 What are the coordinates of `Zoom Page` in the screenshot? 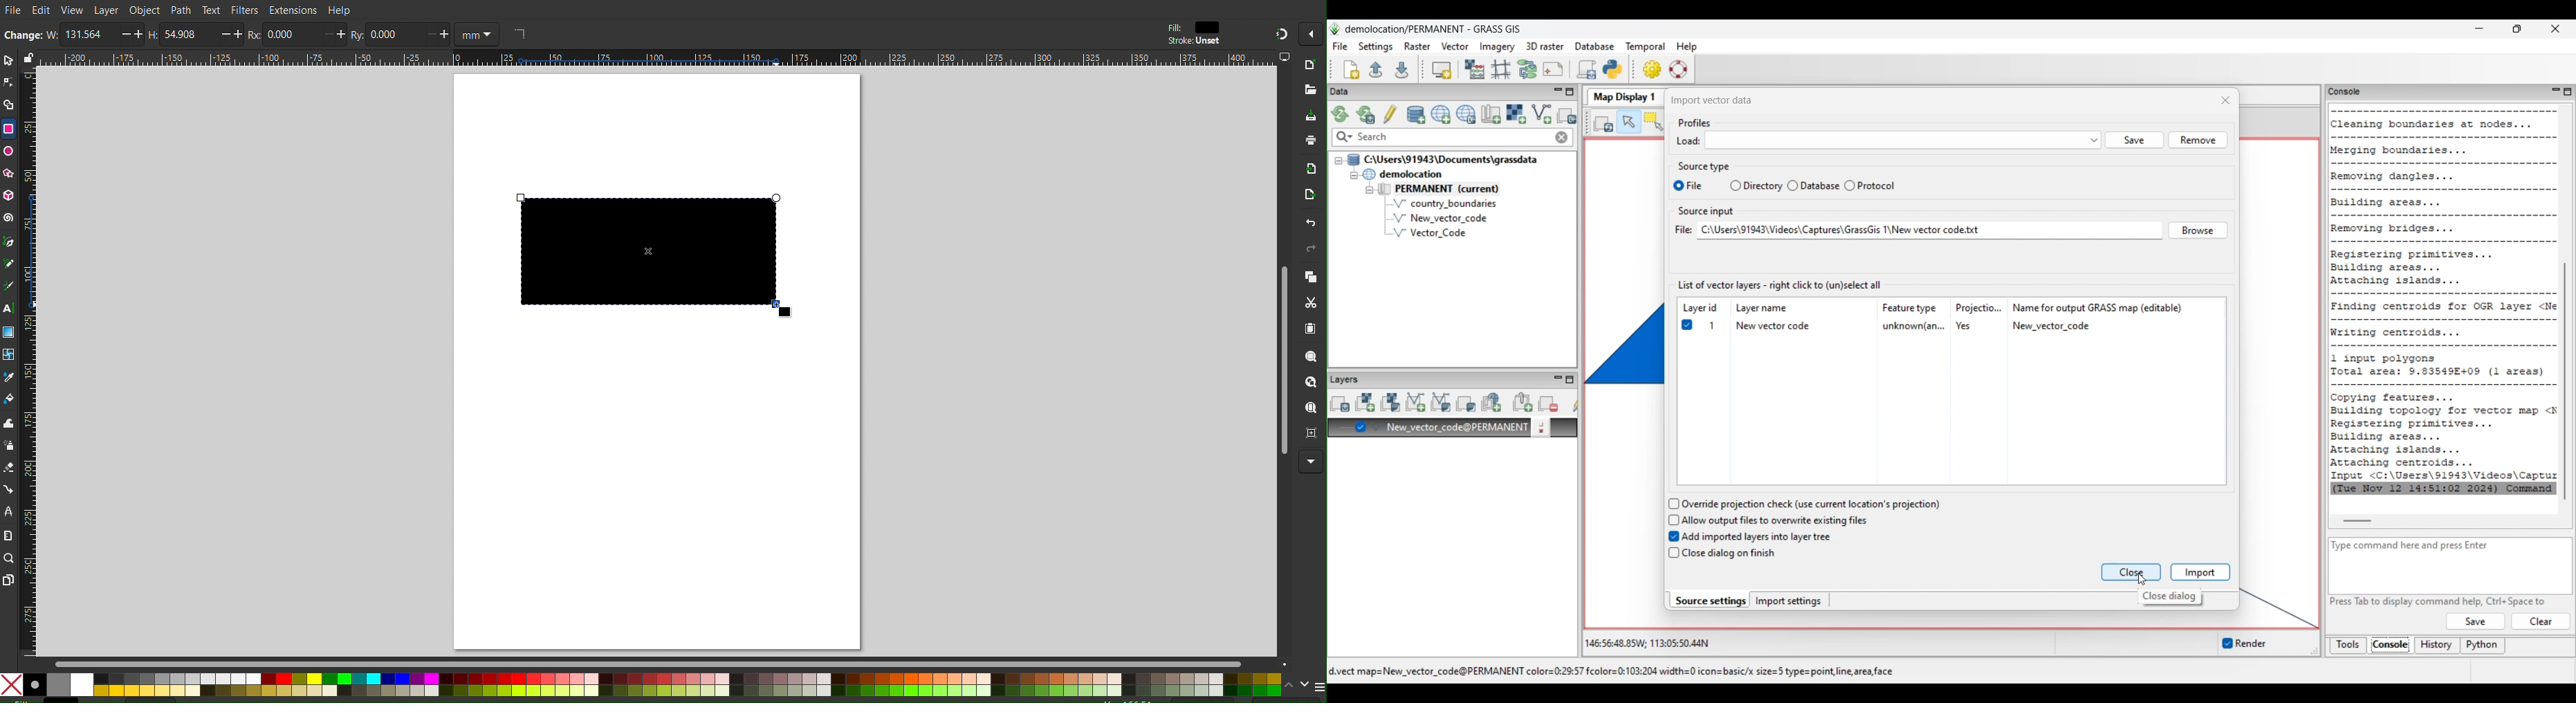 It's located at (1312, 410).